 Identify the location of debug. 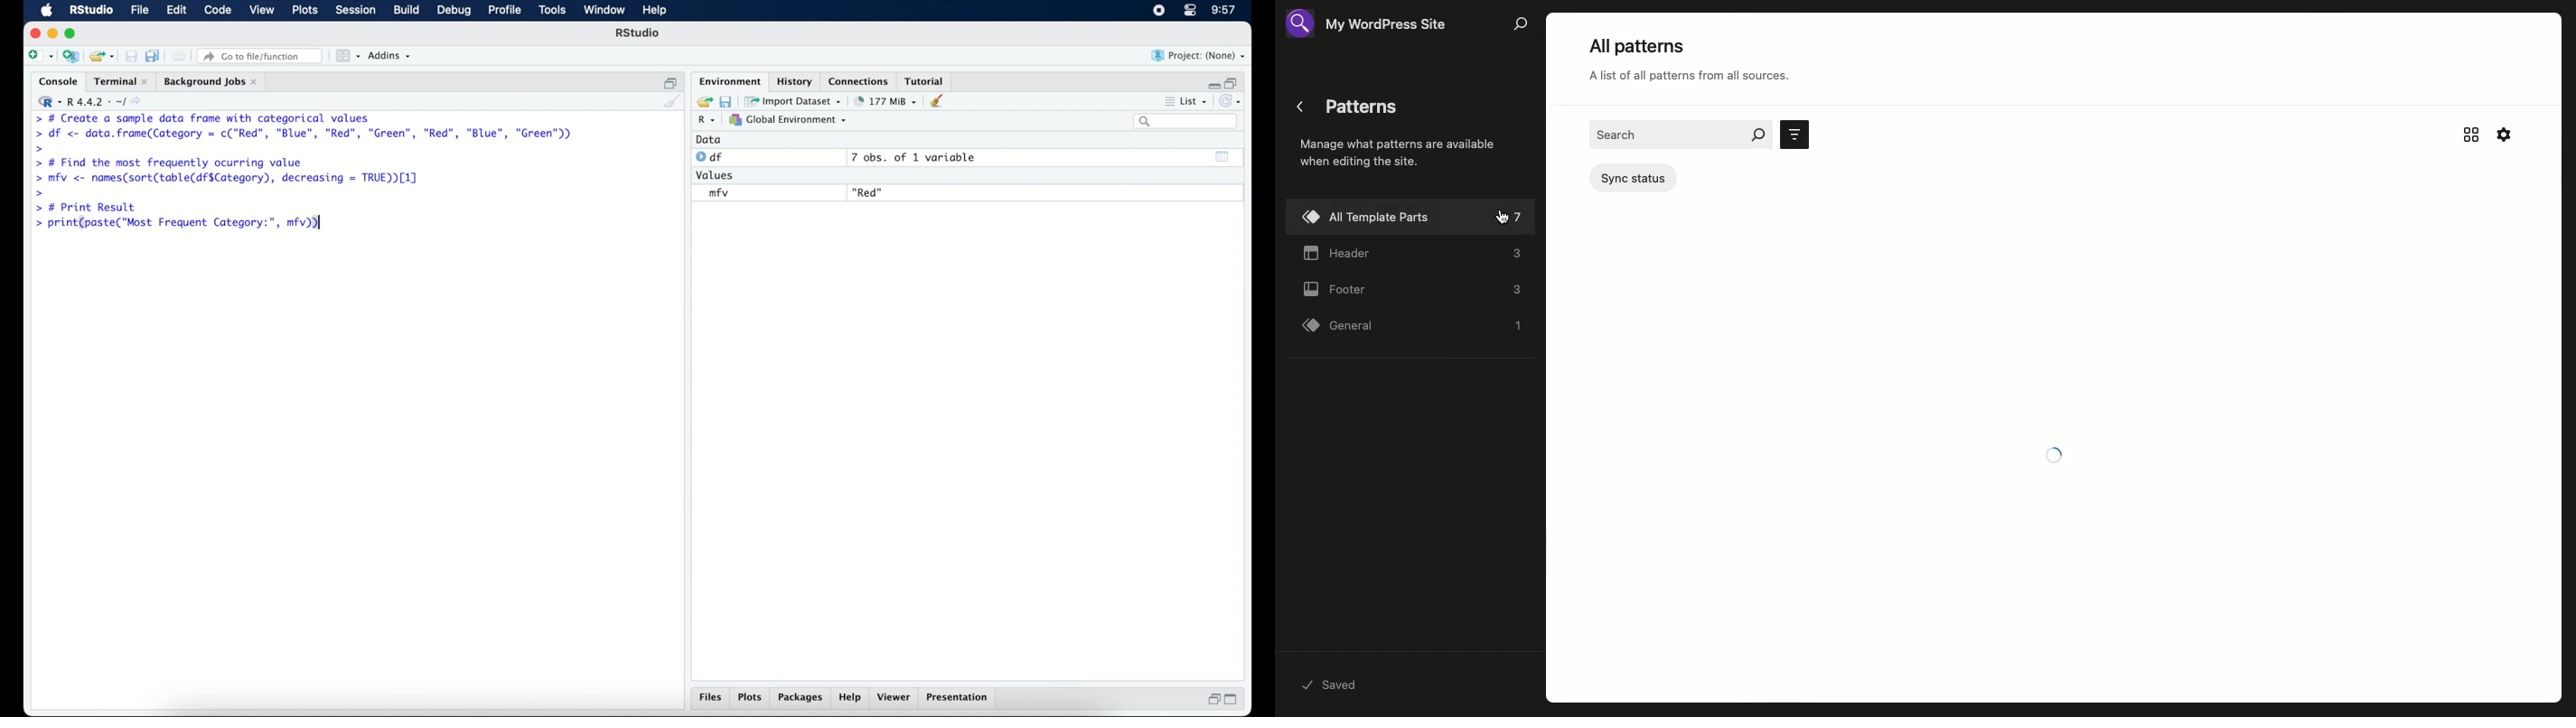
(453, 11).